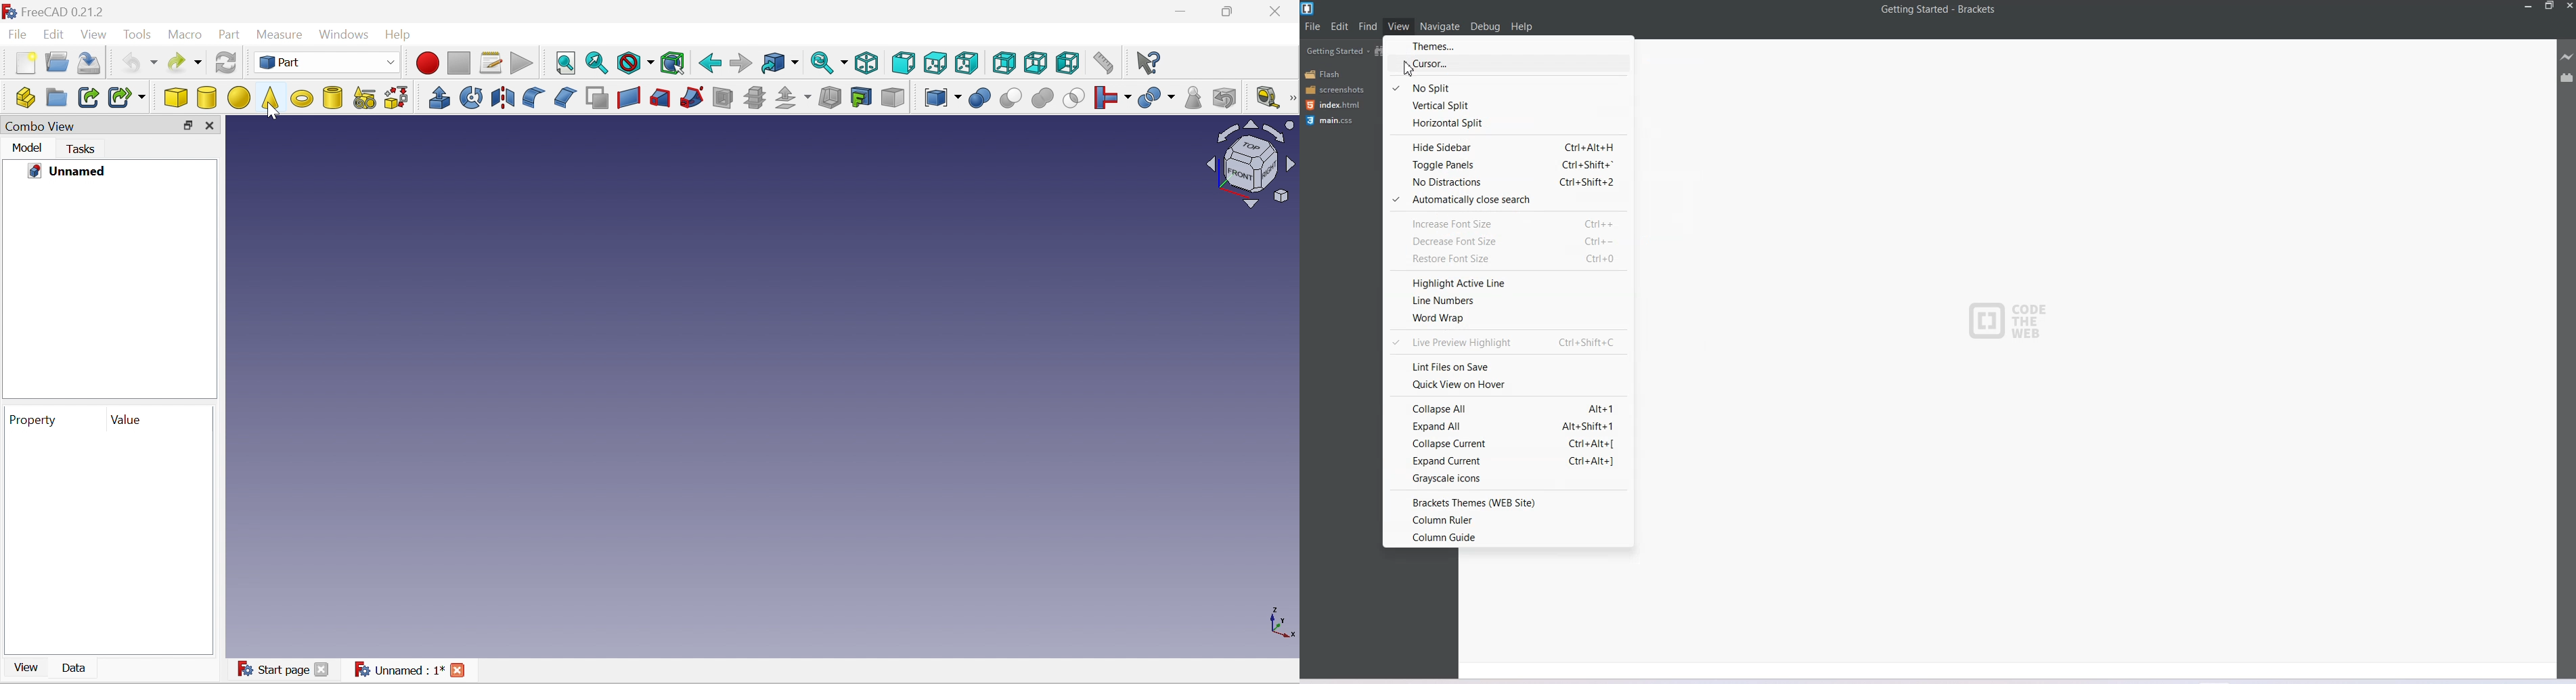  I want to click on Word wrap, so click(1506, 319).